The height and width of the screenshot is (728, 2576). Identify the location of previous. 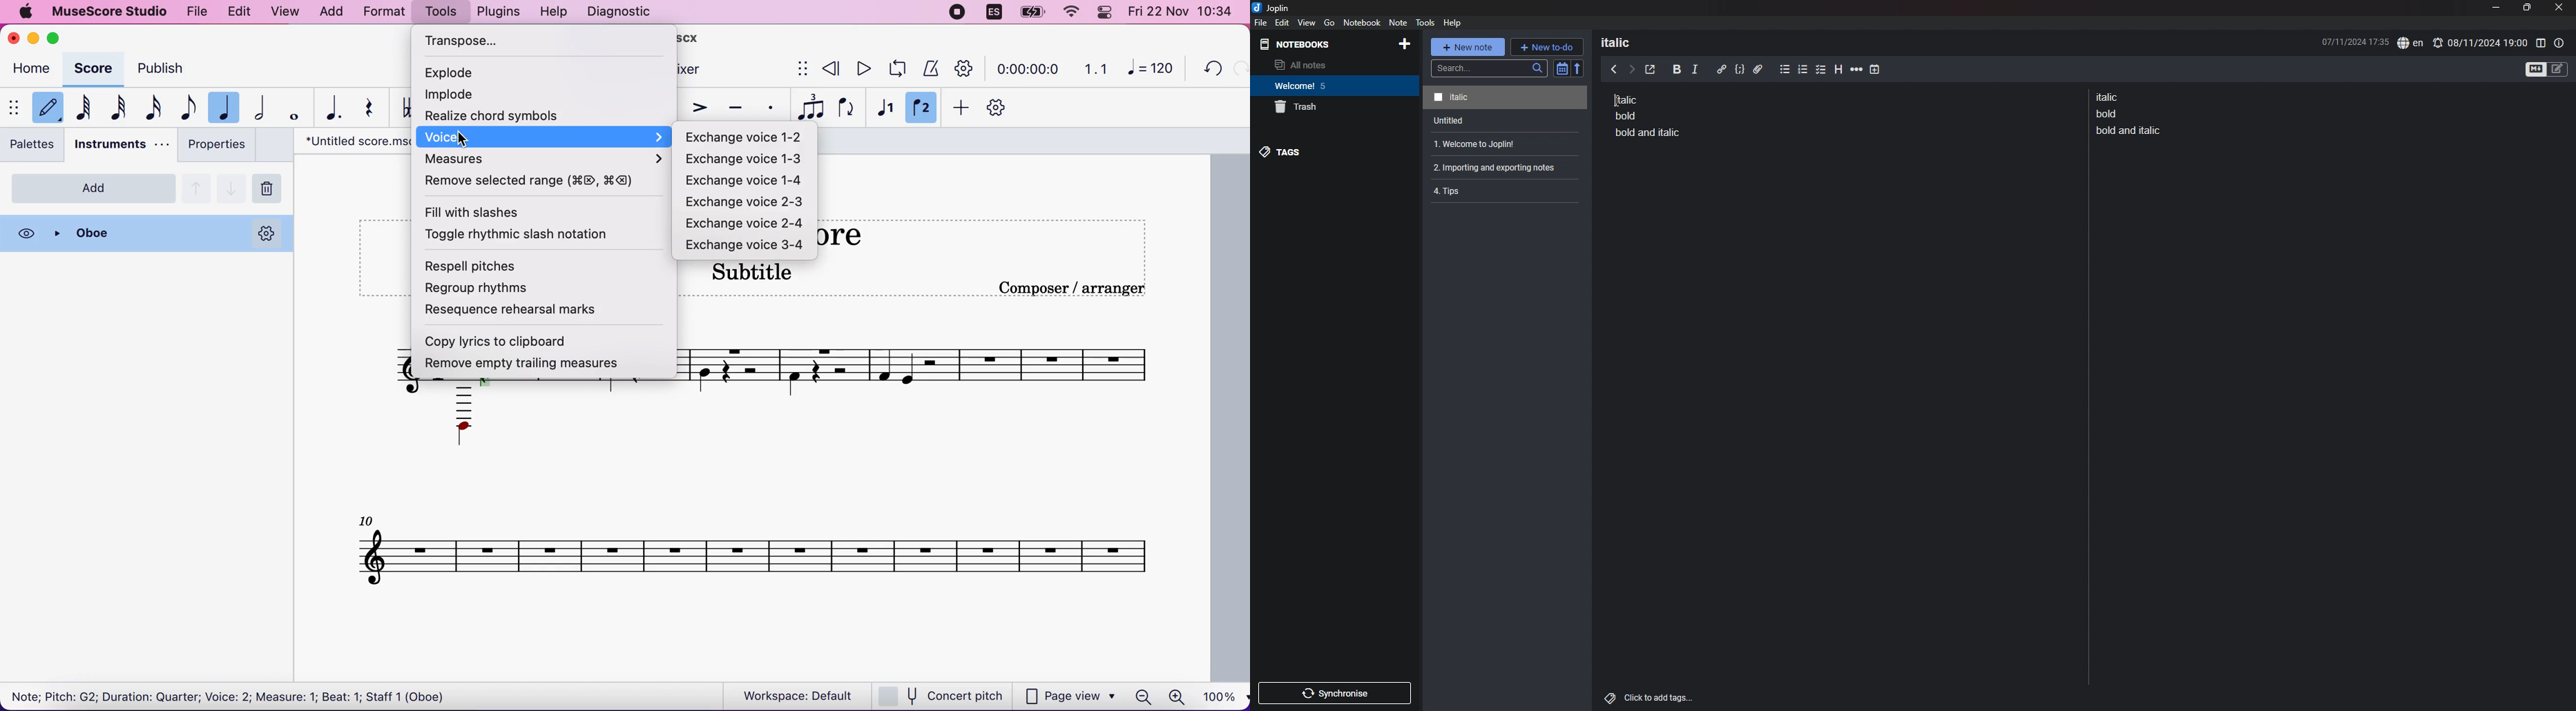
(1614, 68).